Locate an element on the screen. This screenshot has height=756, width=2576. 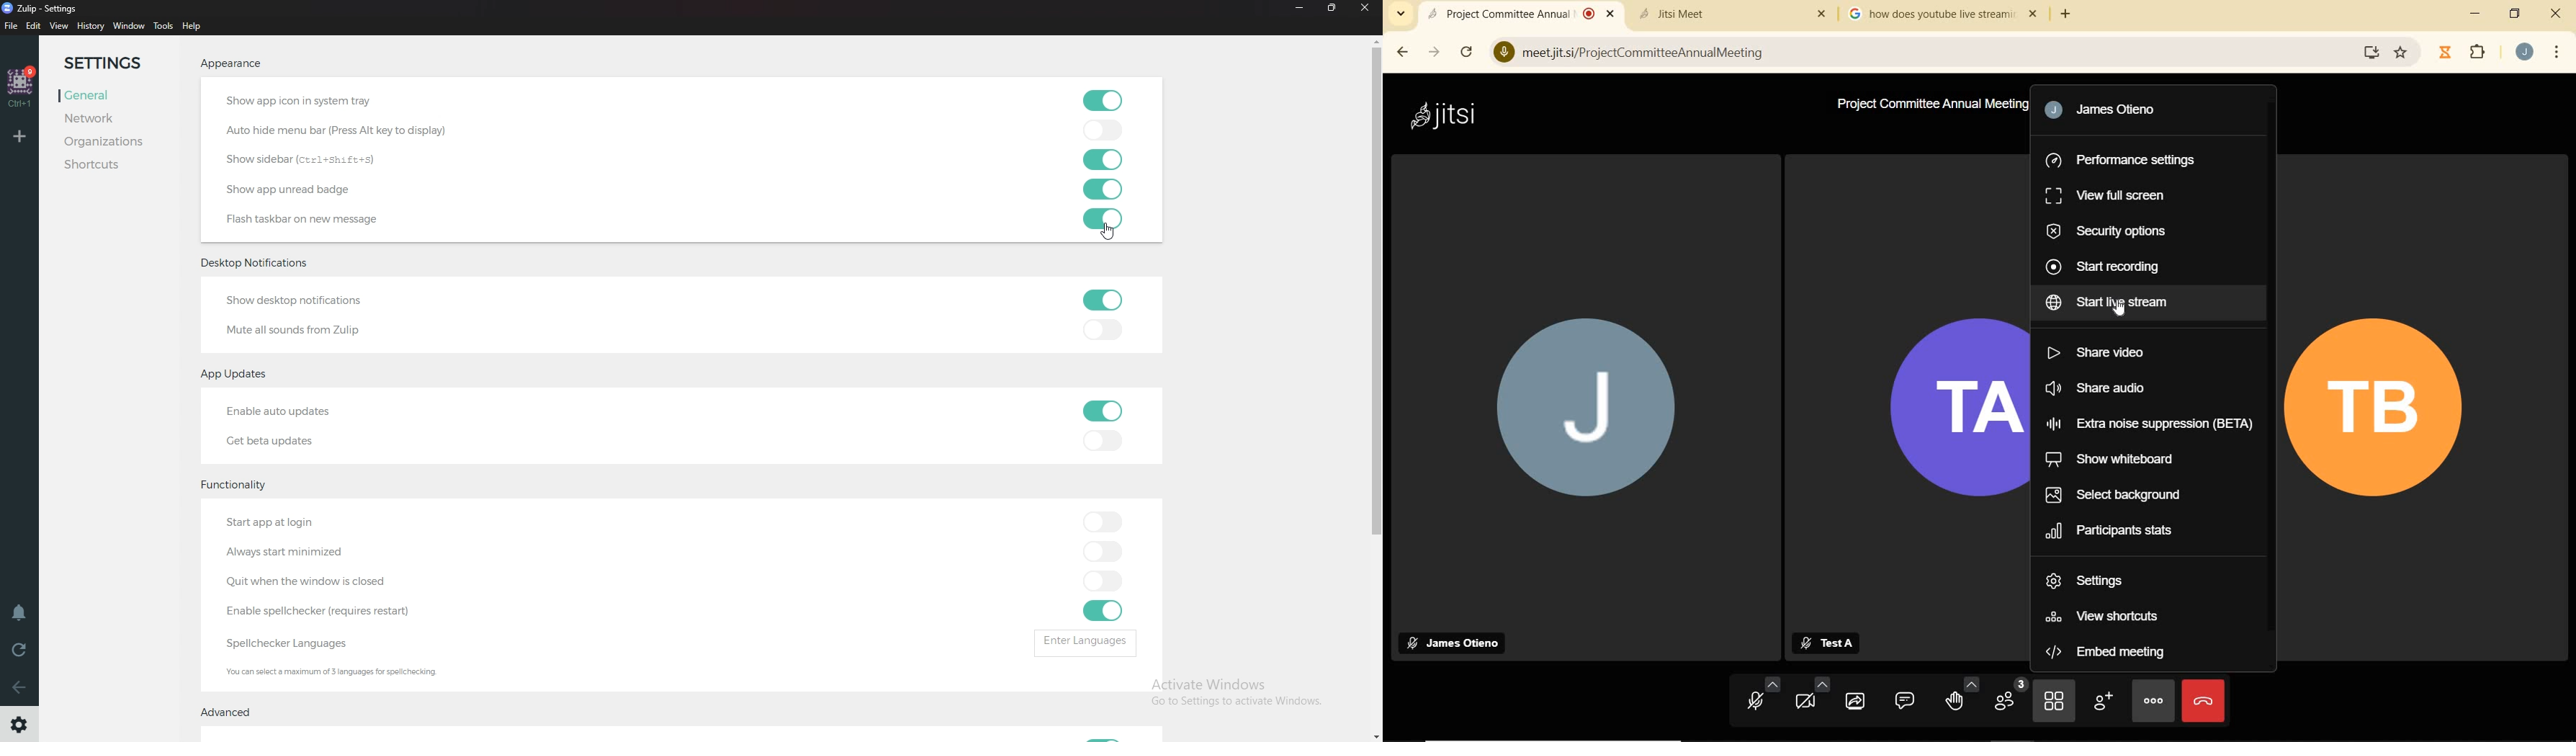
Advanced is located at coordinates (230, 712).